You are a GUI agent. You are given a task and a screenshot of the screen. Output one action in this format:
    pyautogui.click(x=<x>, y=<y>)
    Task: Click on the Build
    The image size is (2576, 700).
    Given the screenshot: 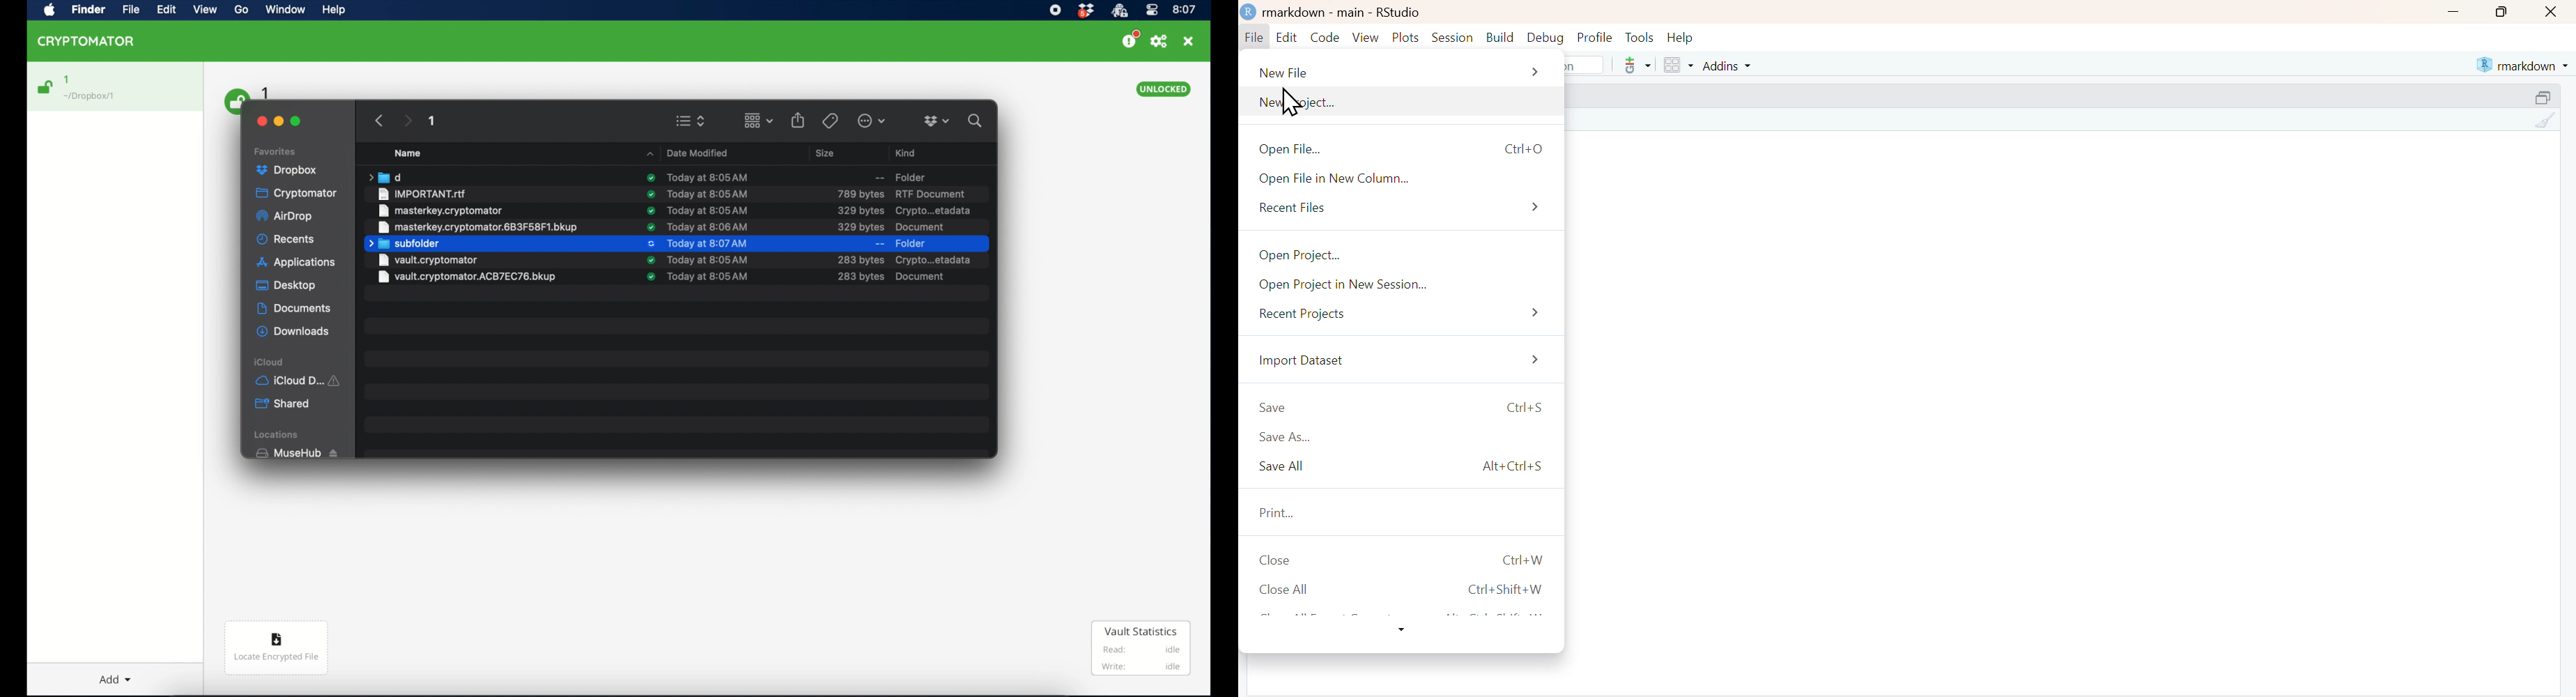 What is the action you would take?
    pyautogui.click(x=1499, y=38)
    